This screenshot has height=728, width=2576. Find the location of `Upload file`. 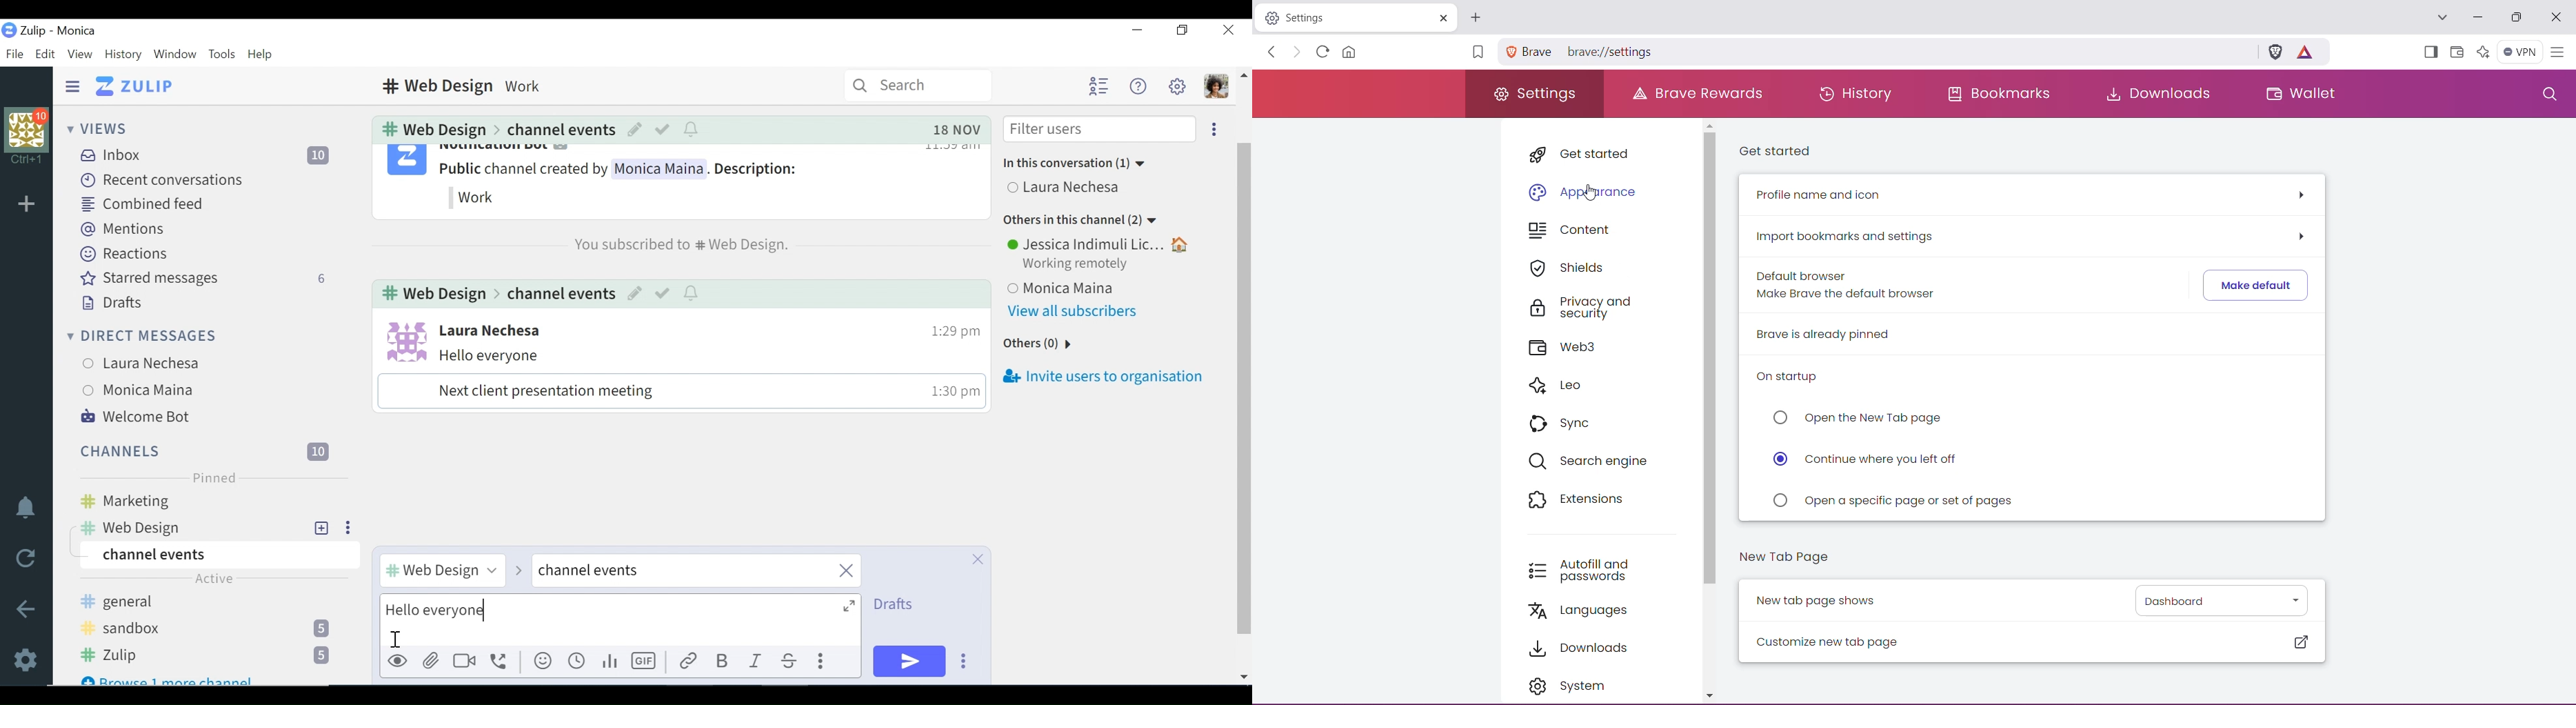

Upload file is located at coordinates (433, 660).